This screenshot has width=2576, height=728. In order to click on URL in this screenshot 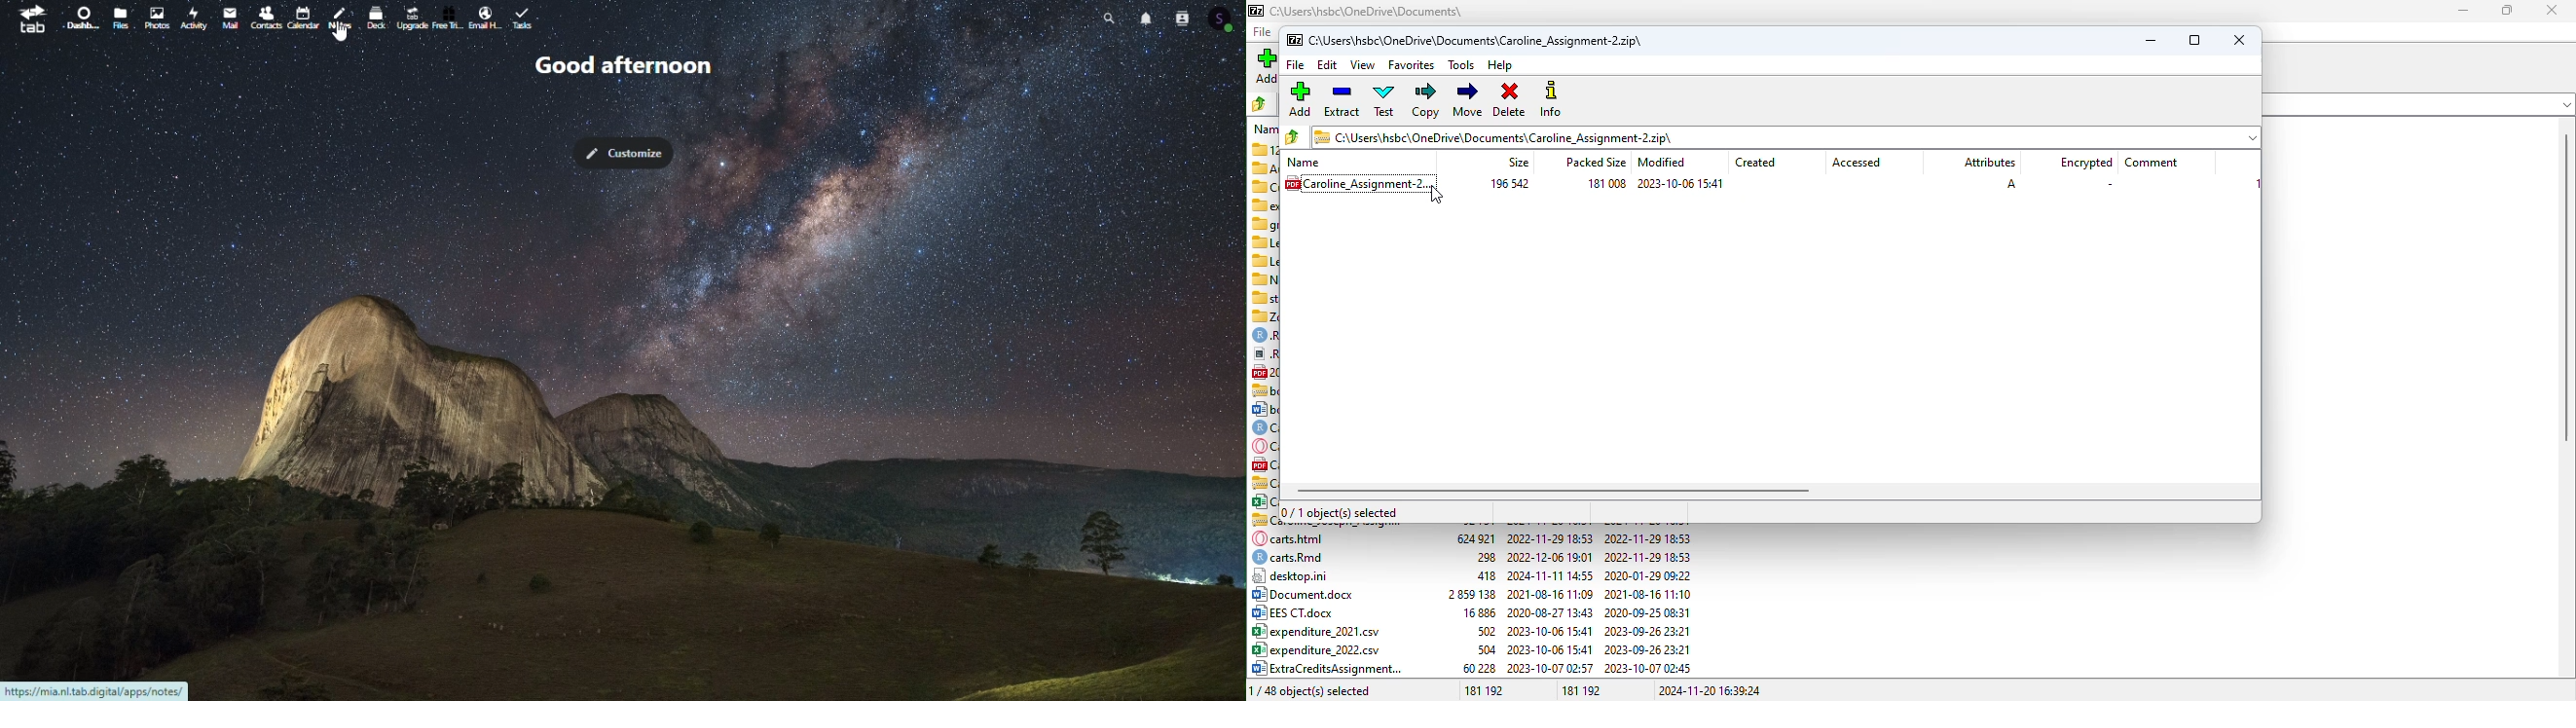, I will do `click(102, 687)`.